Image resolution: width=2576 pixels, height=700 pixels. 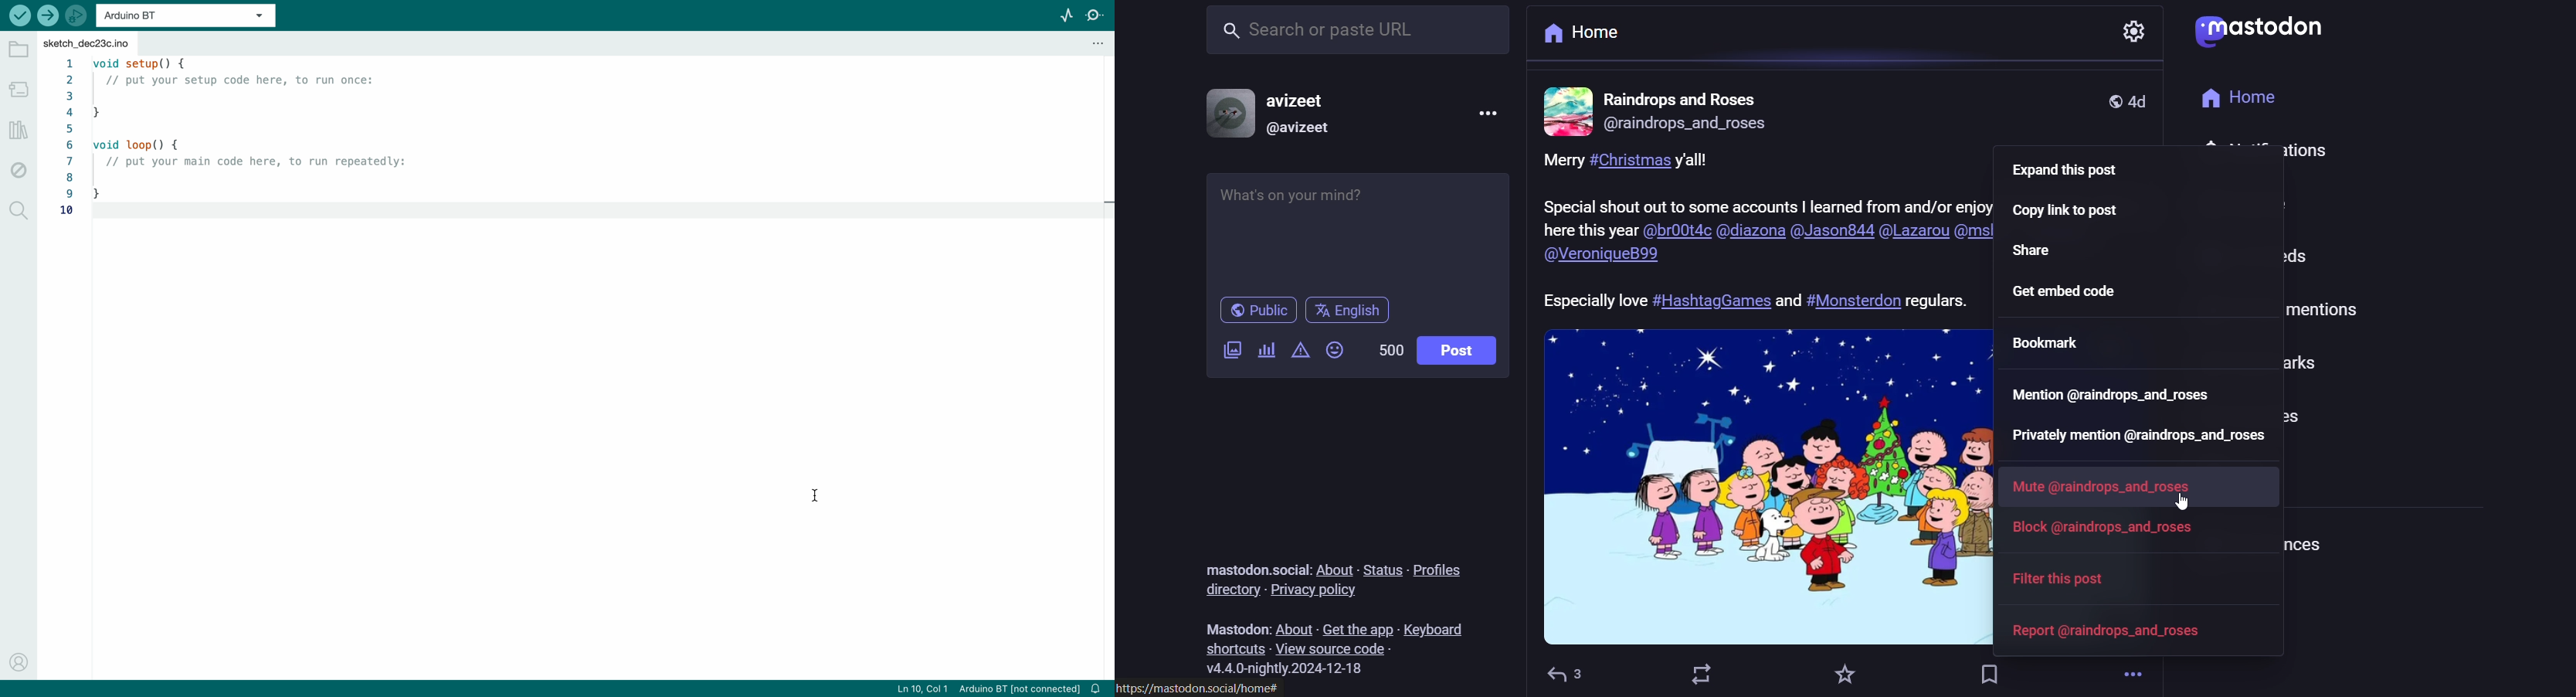 I want to click on privately mention, so click(x=2137, y=435).